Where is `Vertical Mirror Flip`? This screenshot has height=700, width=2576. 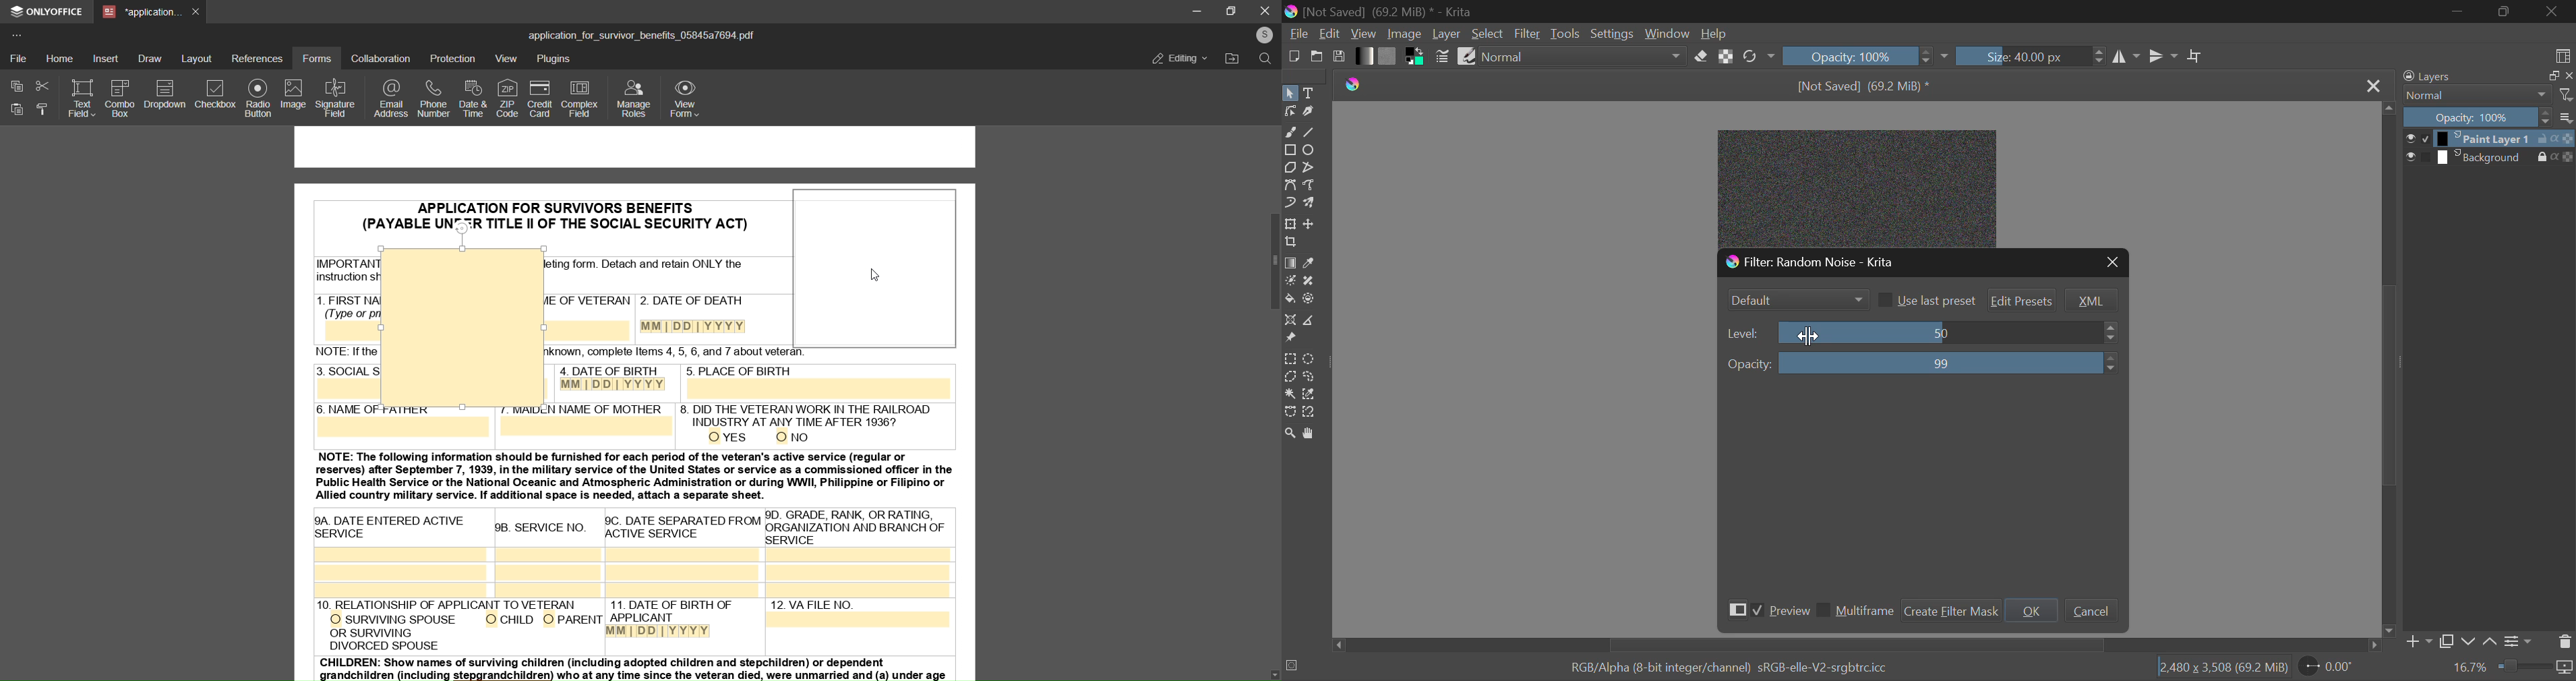
Vertical Mirror Flip is located at coordinates (2128, 57).